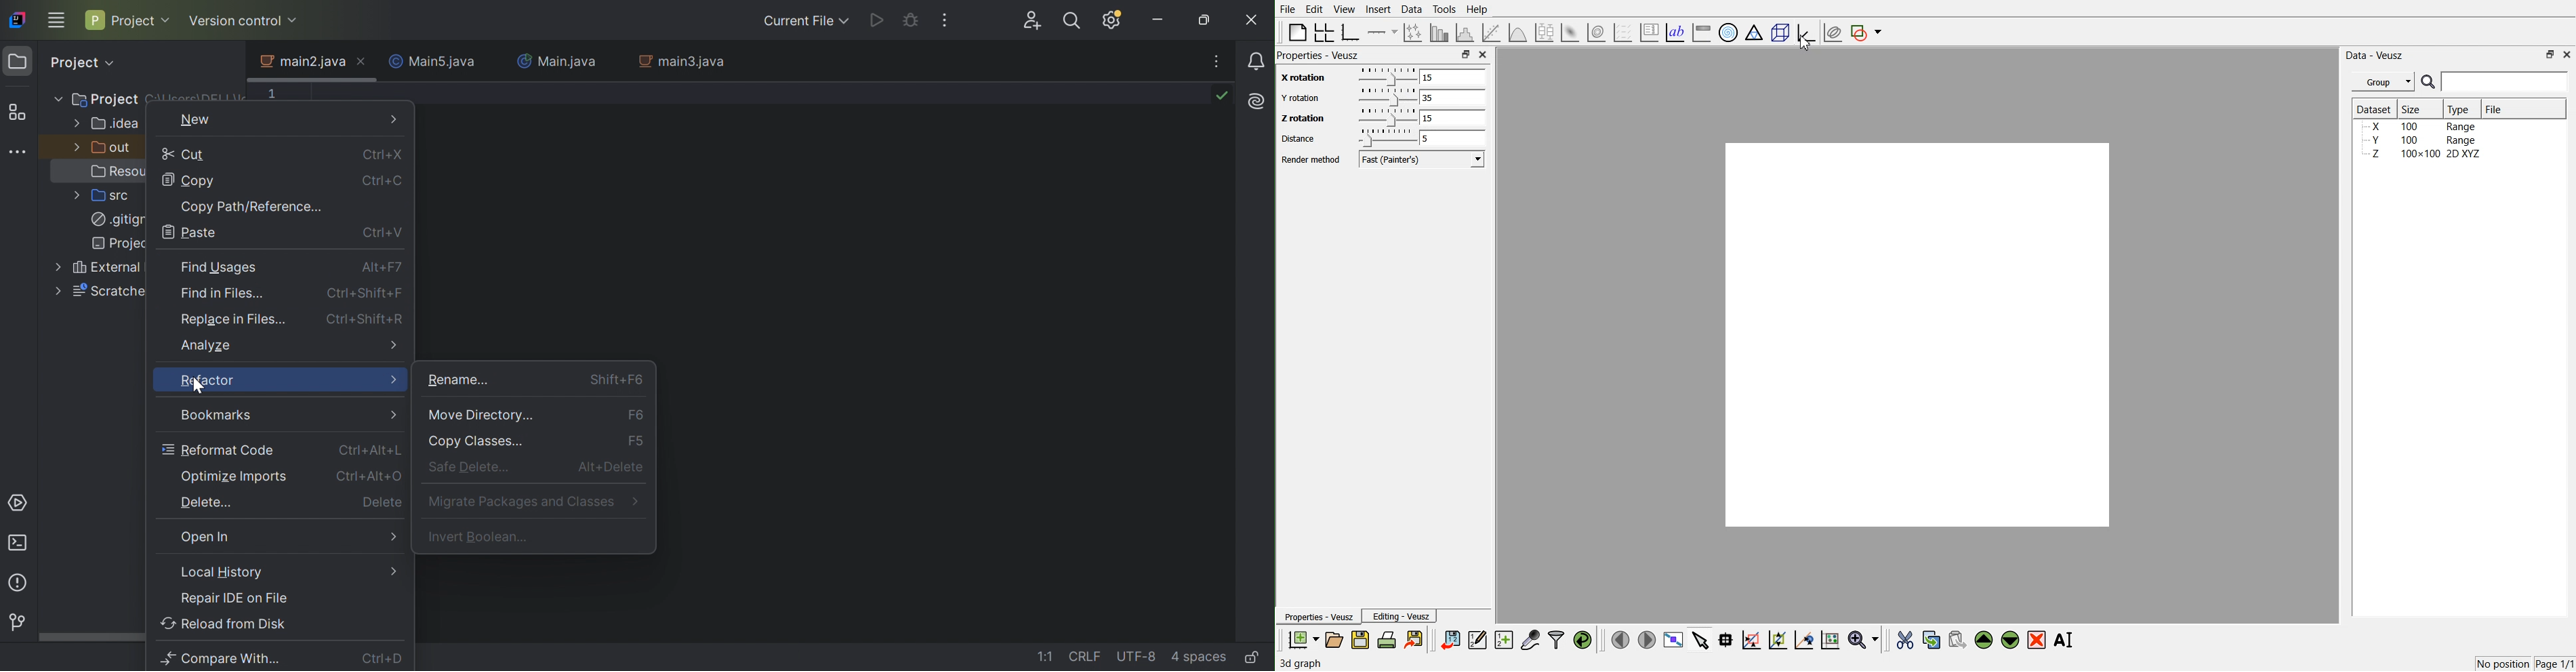 This screenshot has height=672, width=2576. Describe the element at coordinates (1451, 77) in the screenshot. I see `15` at that location.